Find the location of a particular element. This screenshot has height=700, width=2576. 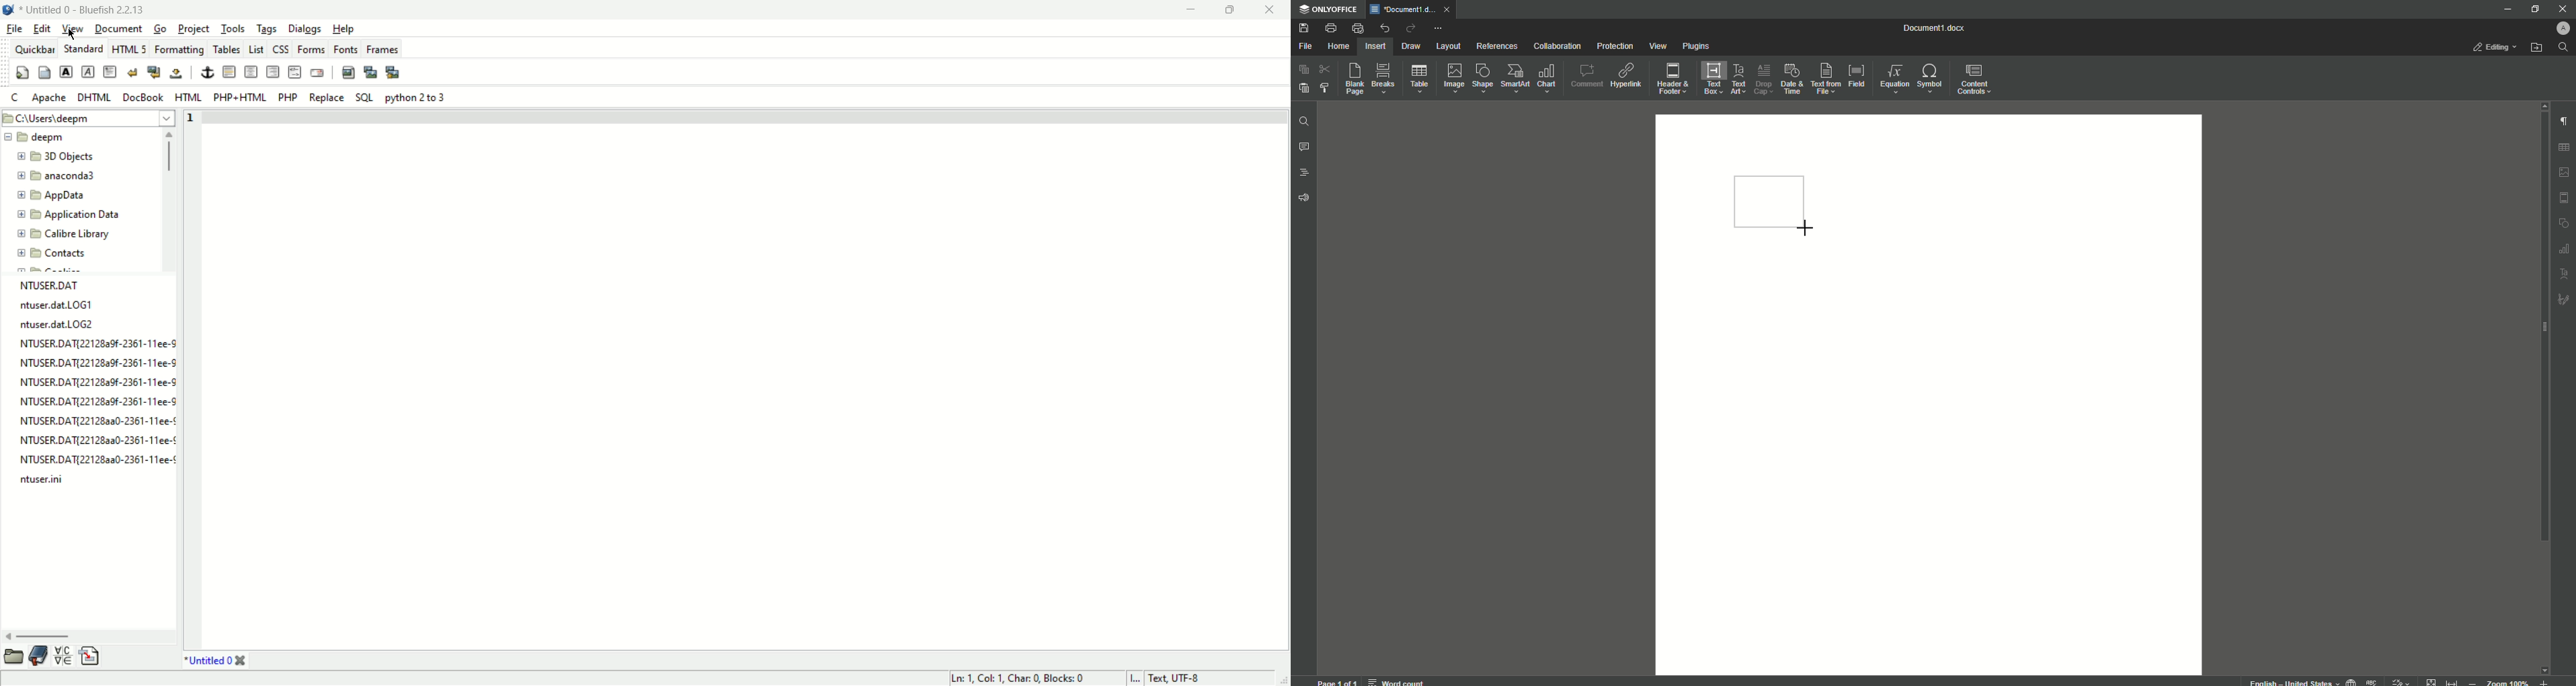

Tab 1 is located at coordinates (1405, 9).